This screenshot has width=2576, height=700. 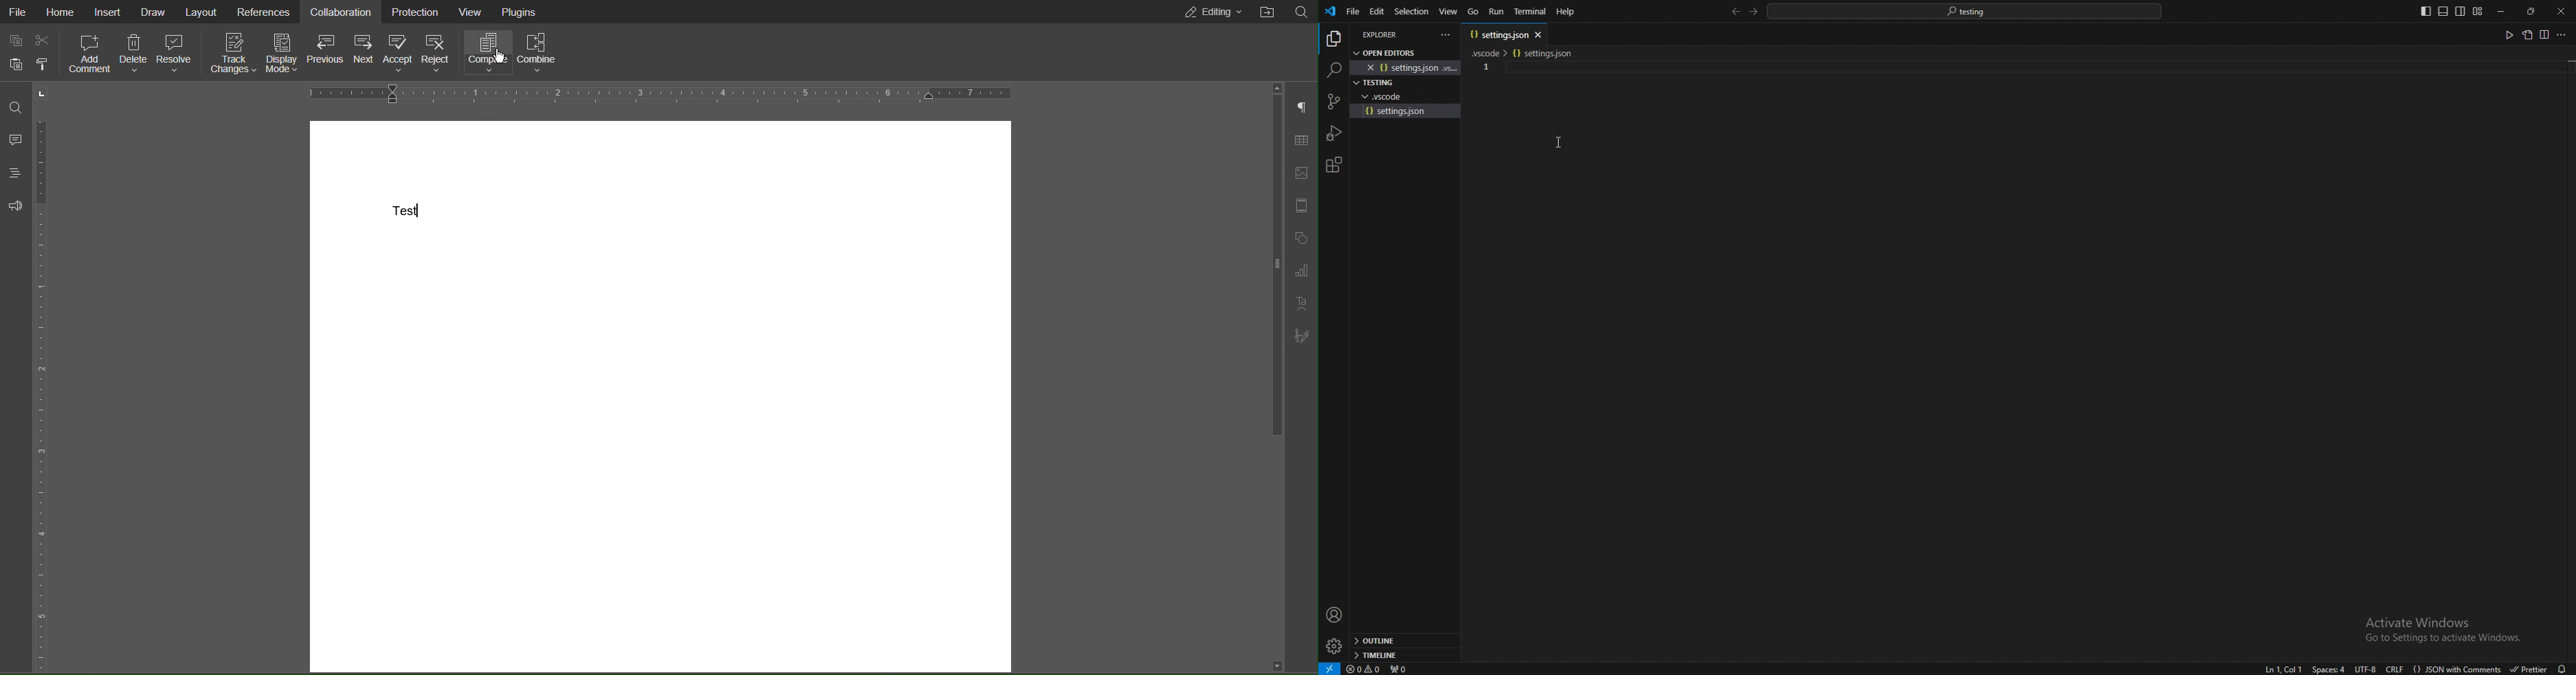 I want to click on Compare, so click(x=487, y=54).